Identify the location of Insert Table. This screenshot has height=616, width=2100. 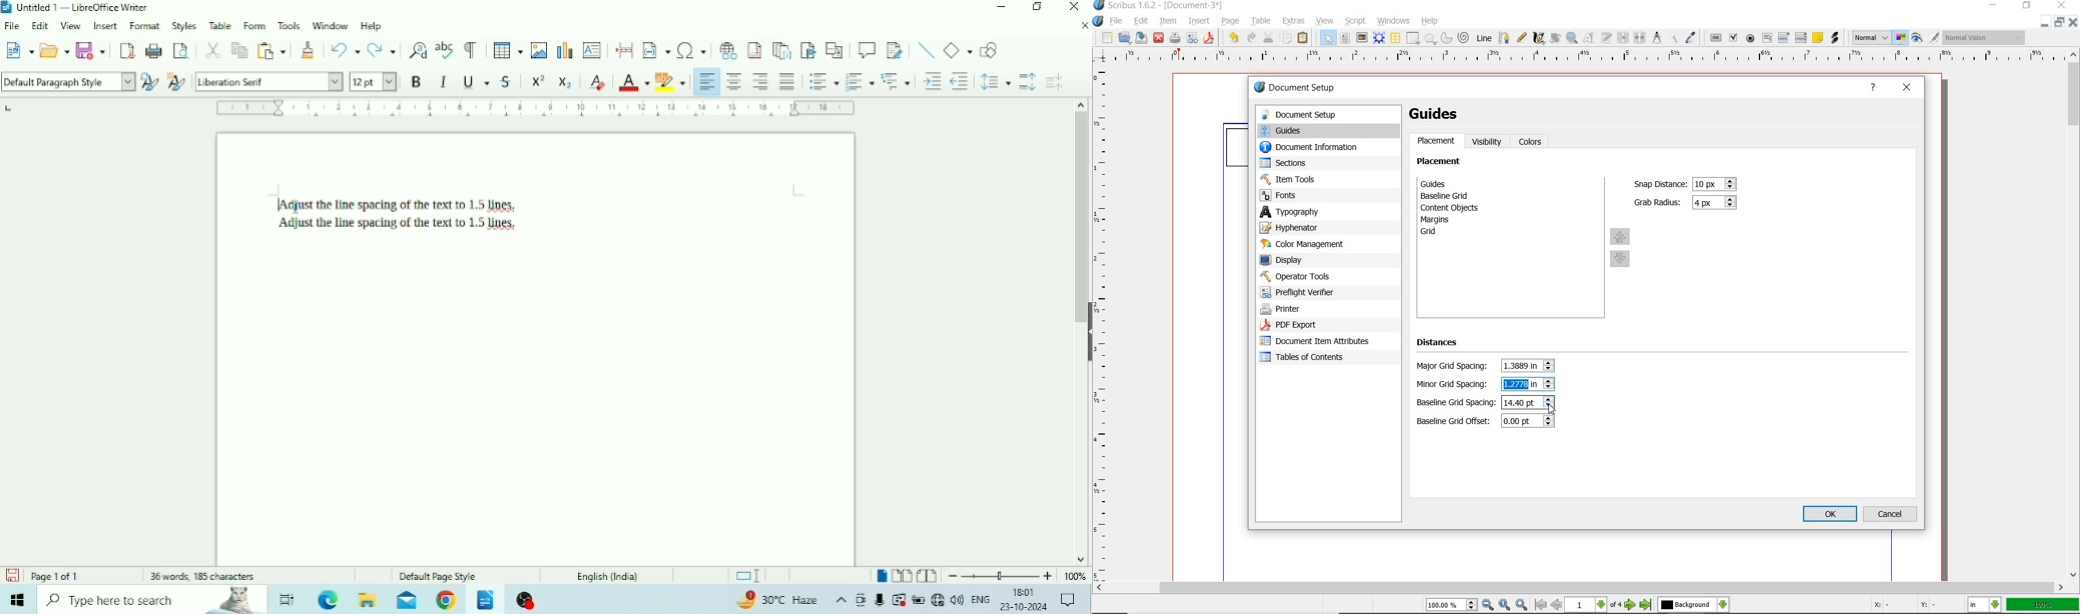
(508, 49).